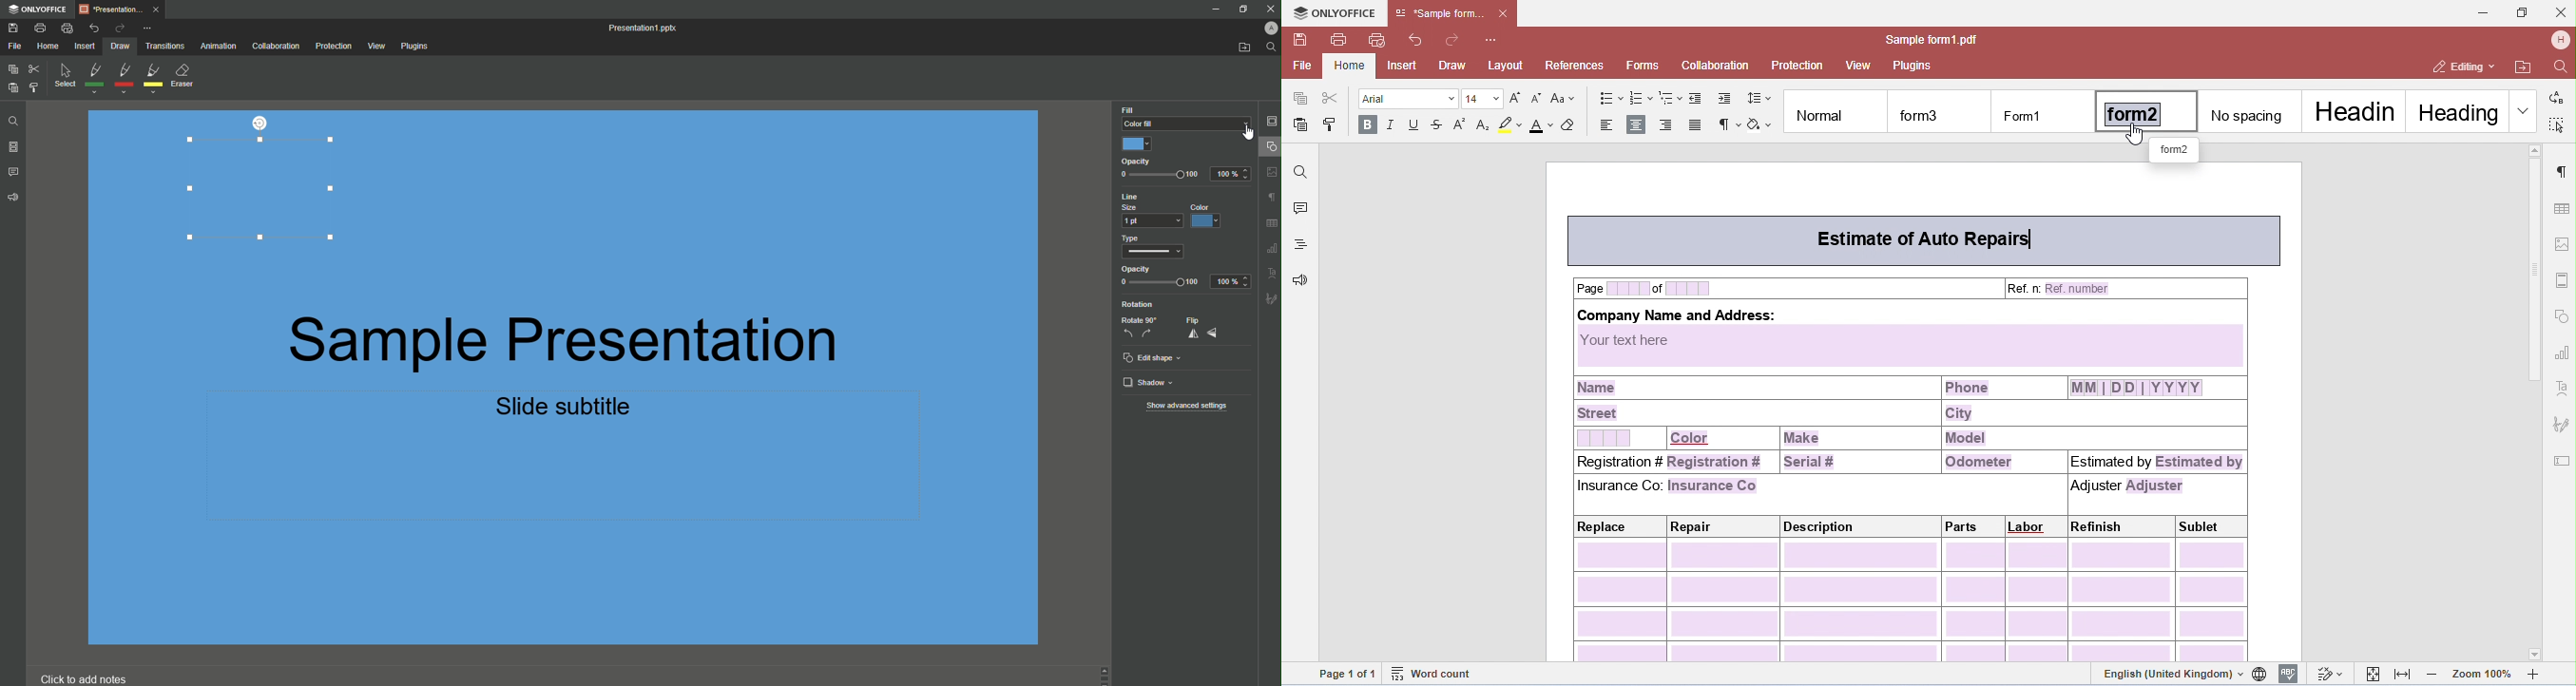  Describe the element at coordinates (275, 47) in the screenshot. I see `Collaboration` at that location.